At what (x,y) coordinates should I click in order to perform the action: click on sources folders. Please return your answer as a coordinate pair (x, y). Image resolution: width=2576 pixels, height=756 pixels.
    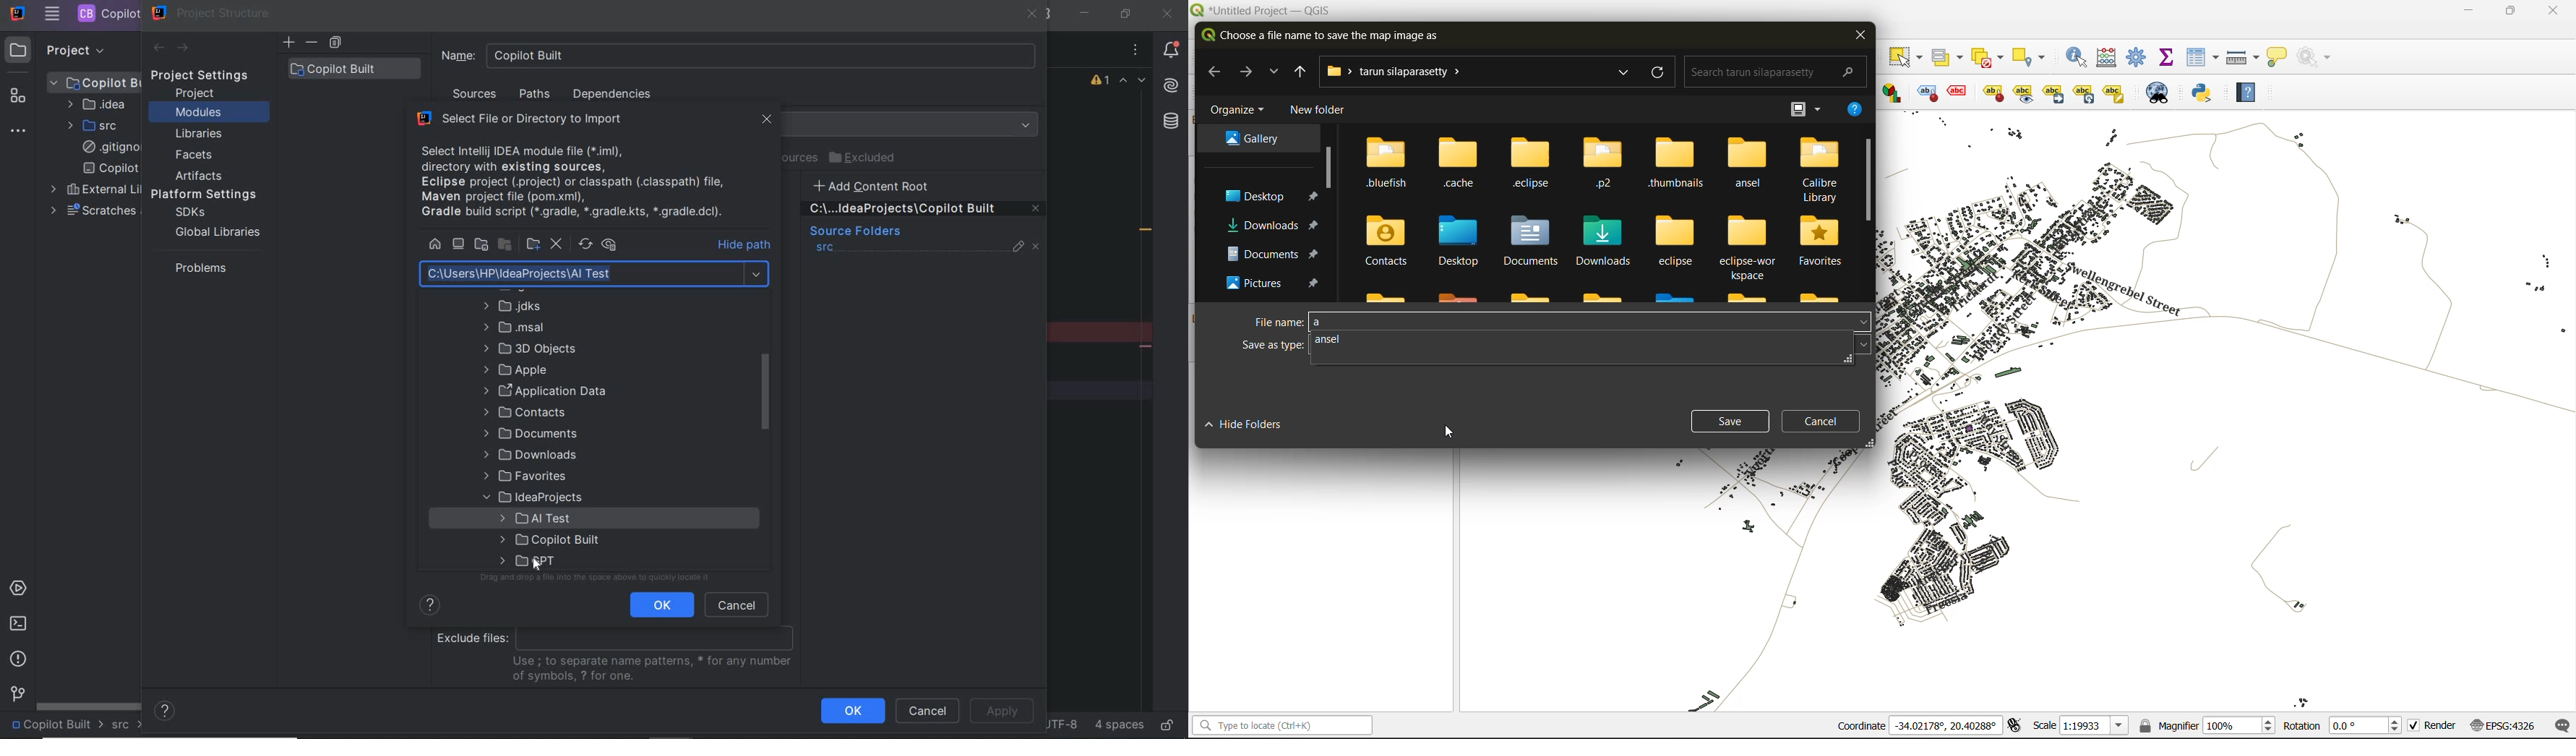
    Looking at the image, I should click on (854, 232).